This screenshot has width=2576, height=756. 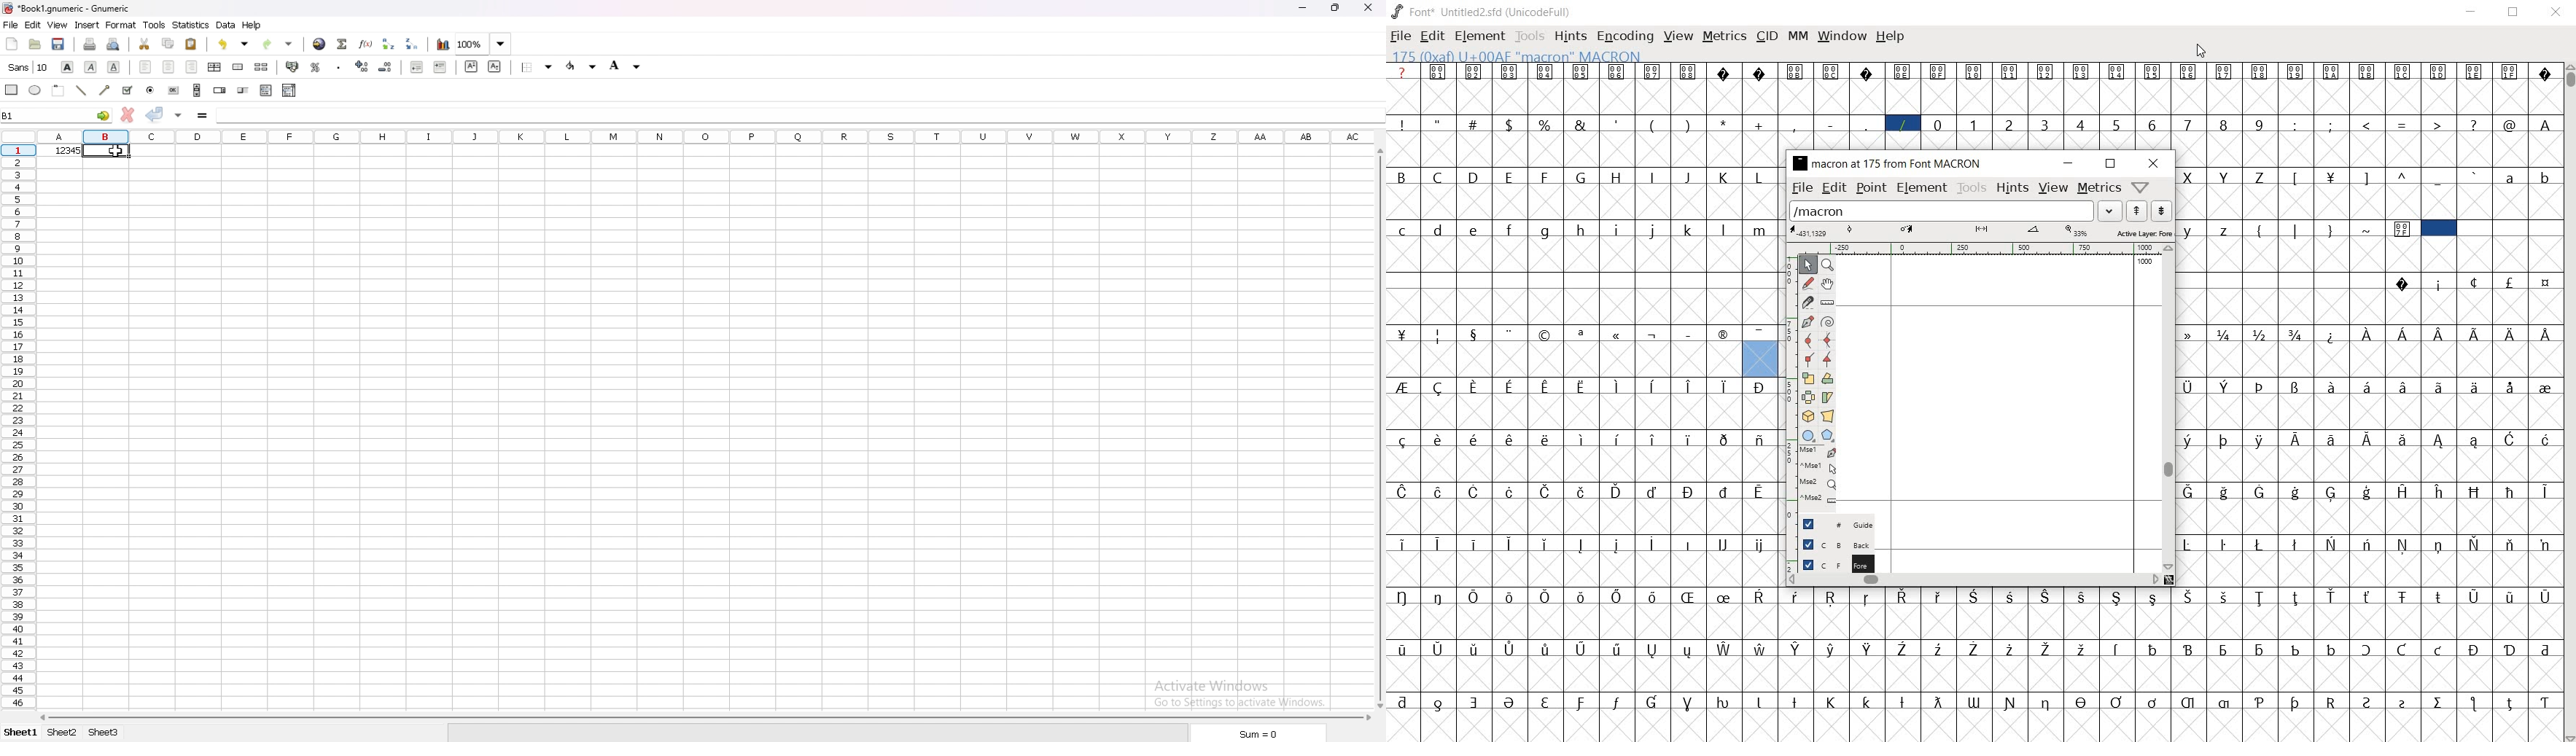 I want to click on Symbol, so click(x=1686, y=544).